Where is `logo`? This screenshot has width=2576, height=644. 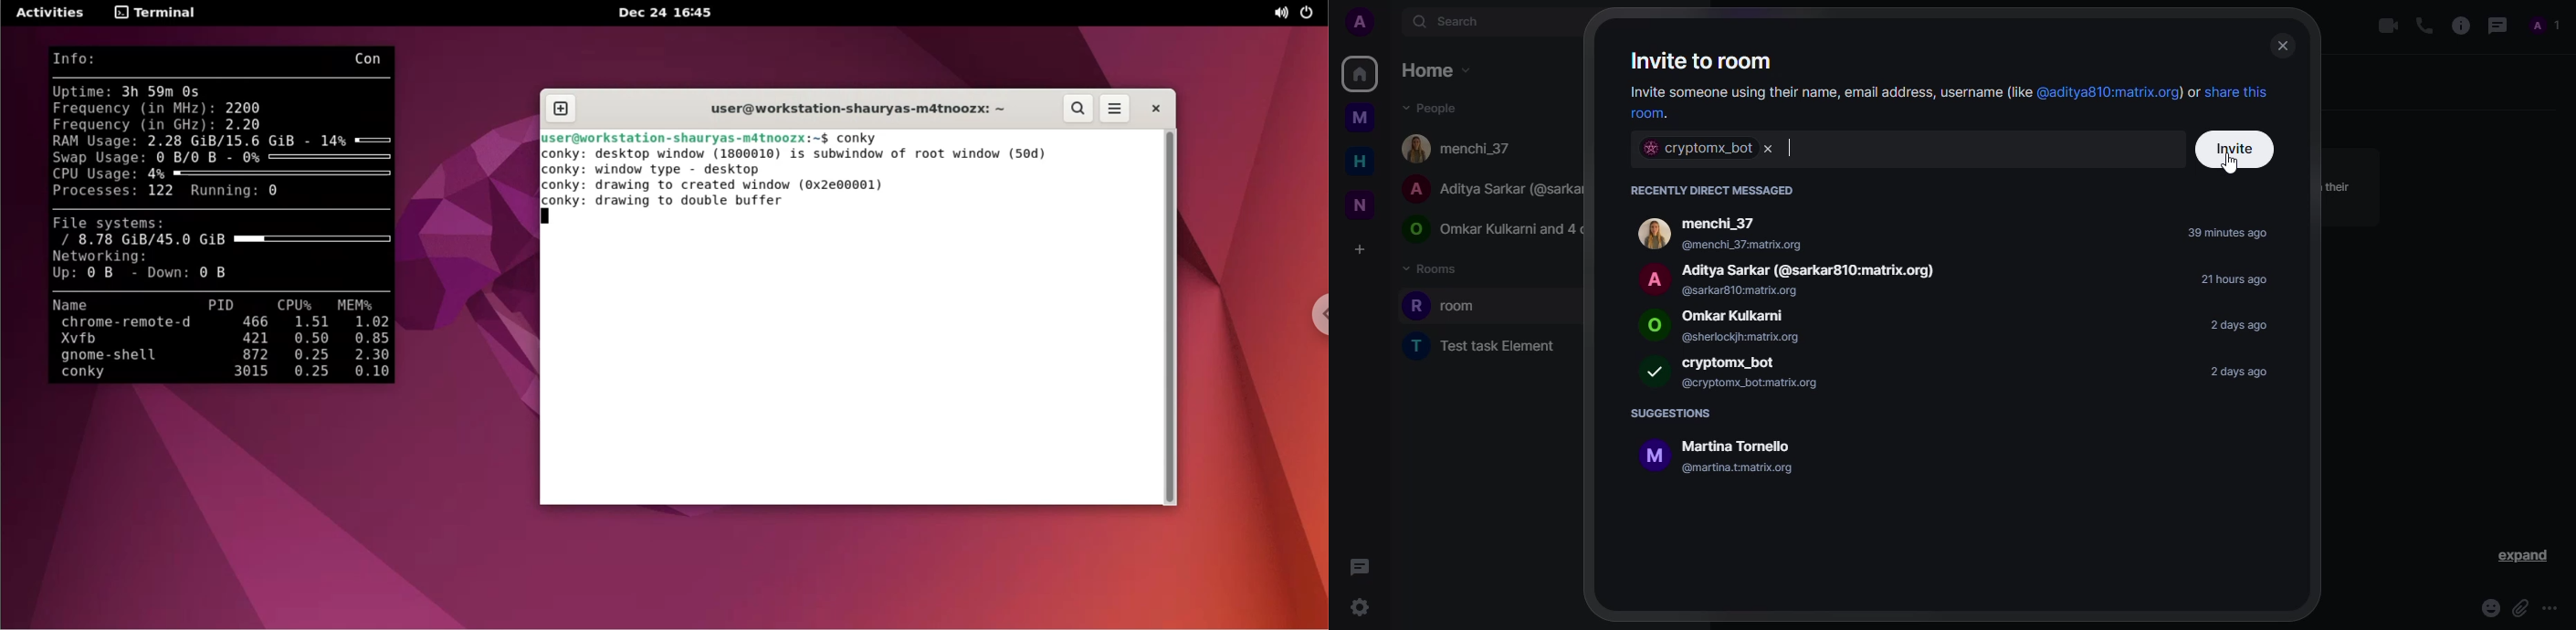
logo is located at coordinates (1652, 279).